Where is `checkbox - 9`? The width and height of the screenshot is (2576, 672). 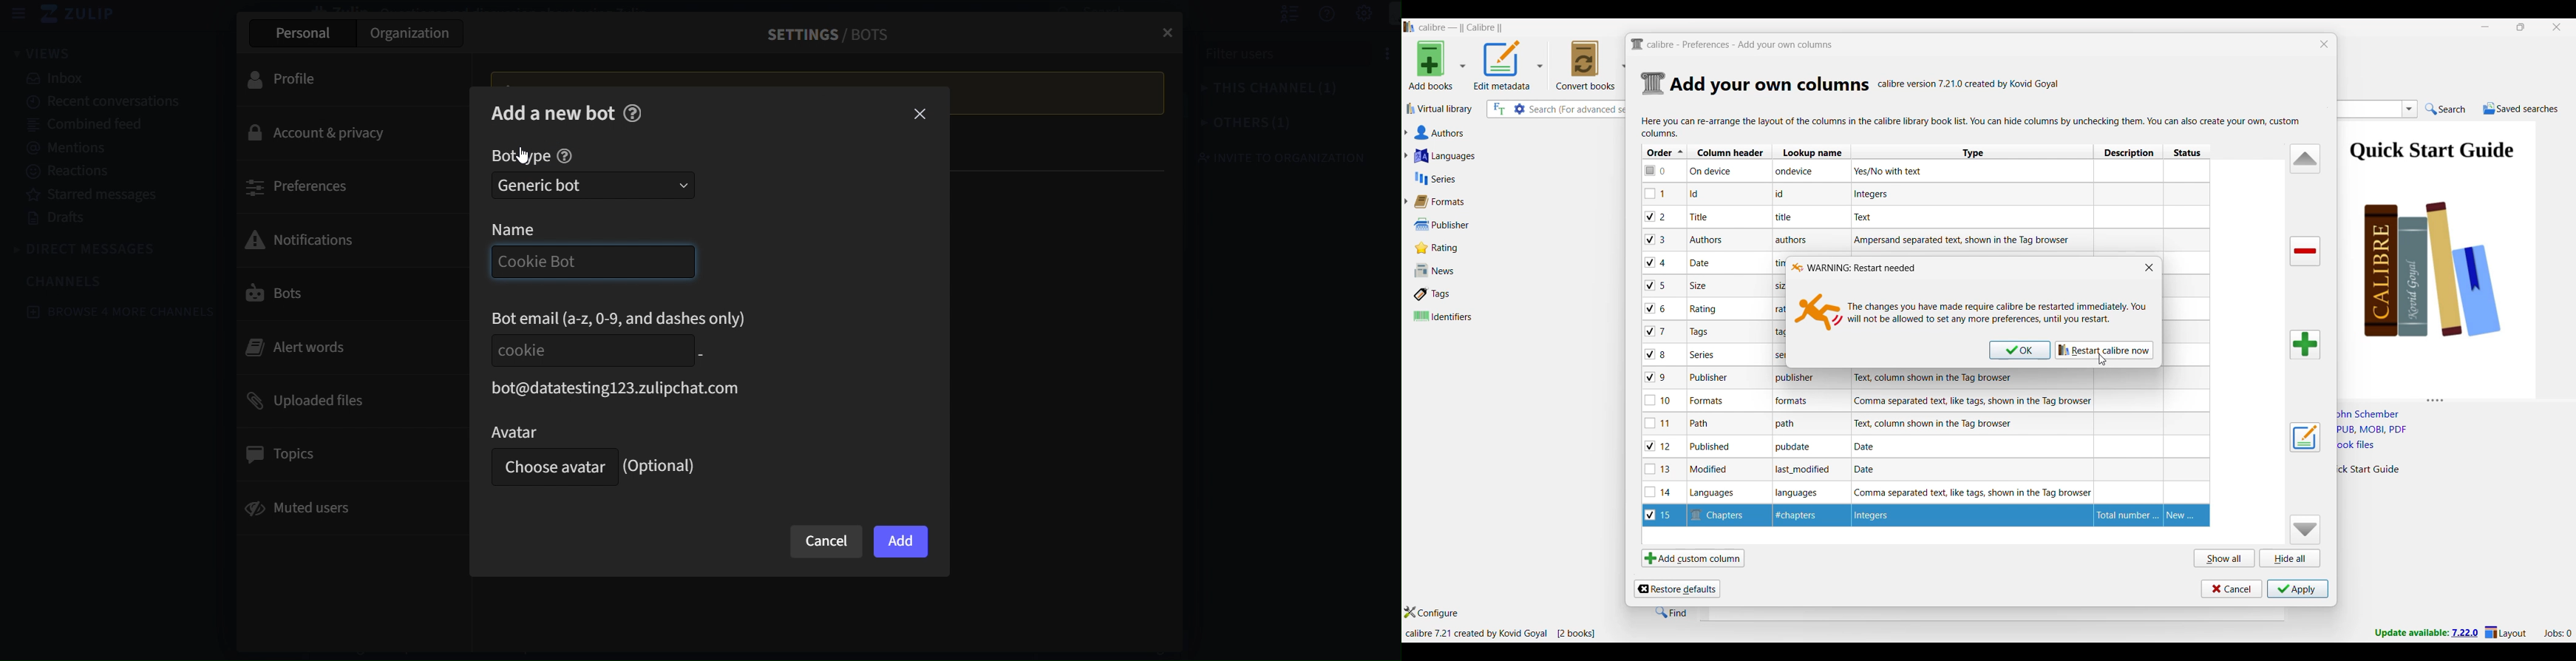 checkbox - 9 is located at coordinates (1656, 378).